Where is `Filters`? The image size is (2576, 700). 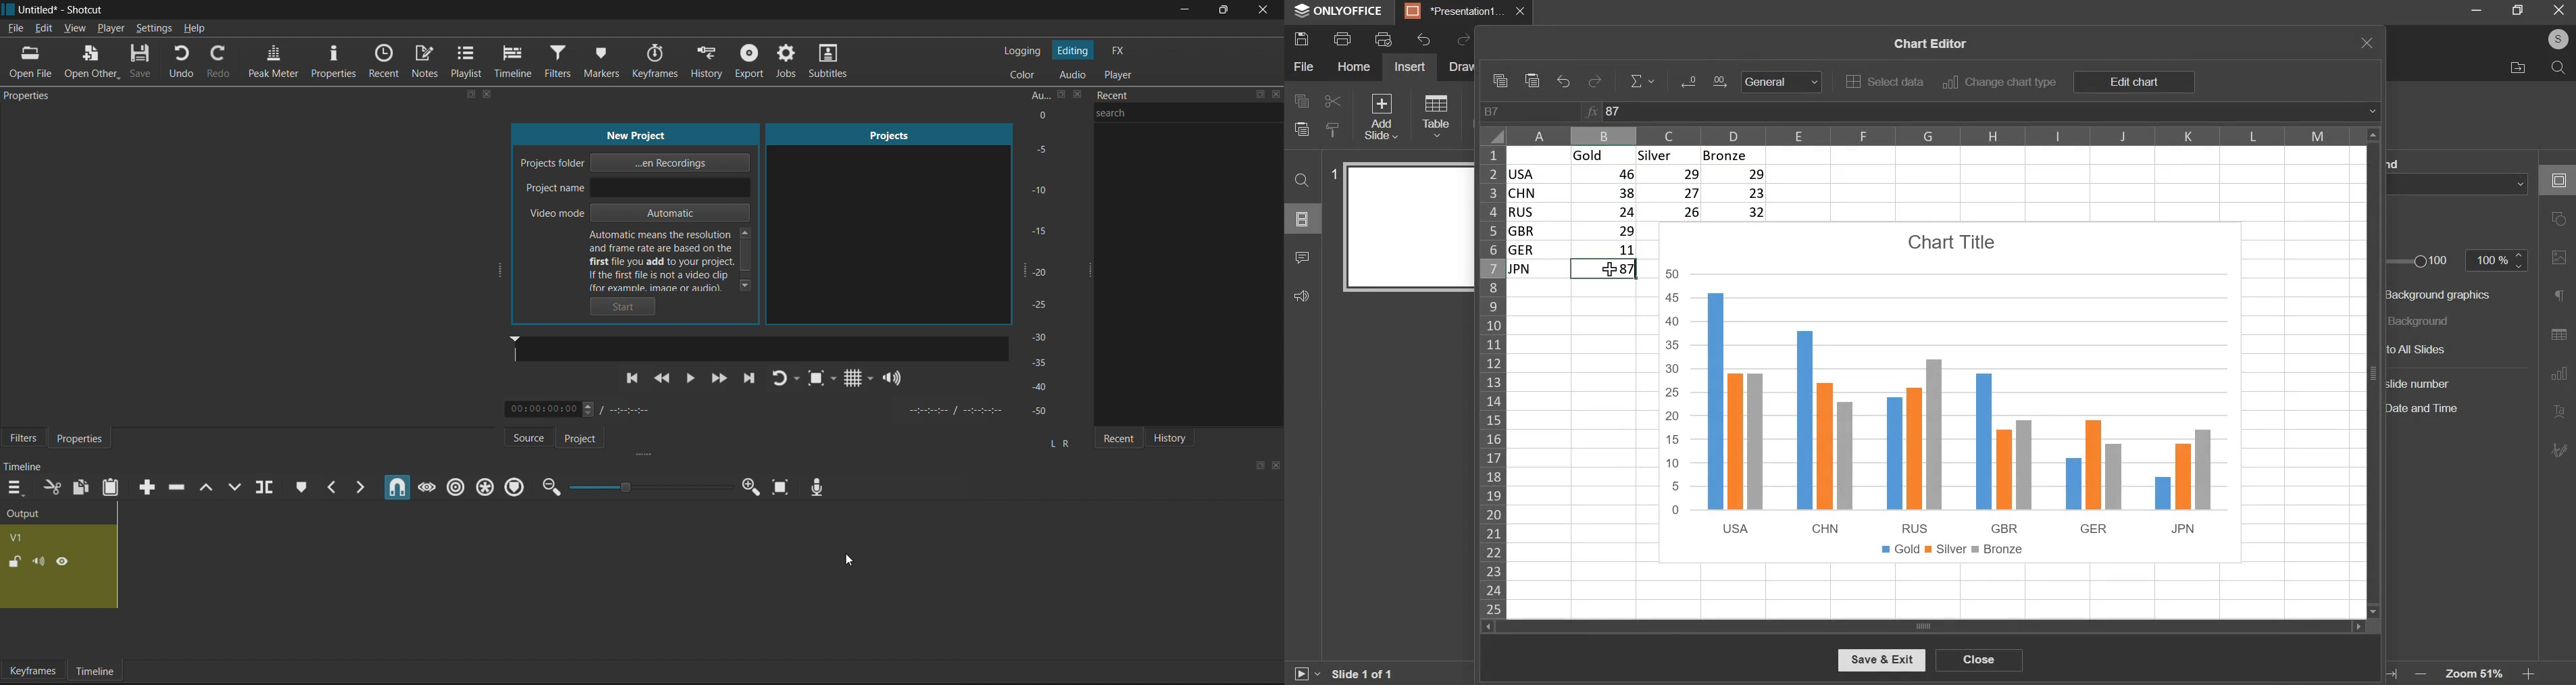
Filters is located at coordinates (21, 439).